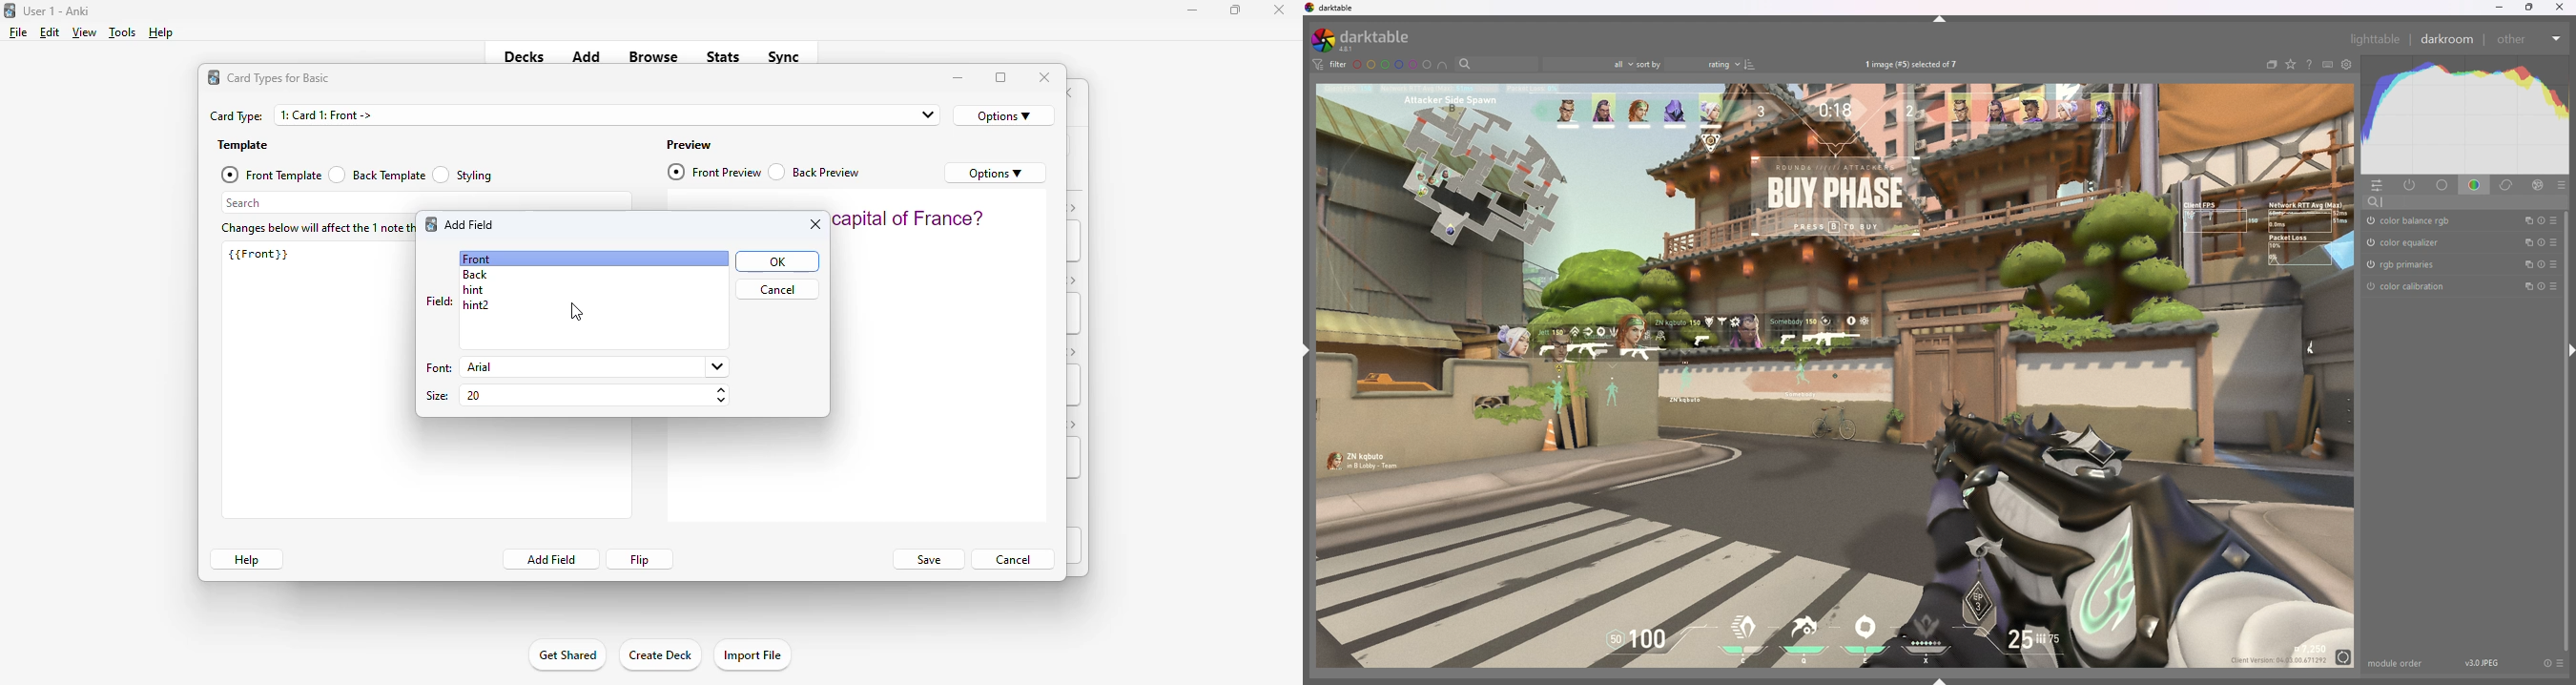 This screenshot has width=2576, height=700. What do you see at coordinates (1013, 558) in the screenshot?
I see `cancel` at bounding box center [1013, 558].